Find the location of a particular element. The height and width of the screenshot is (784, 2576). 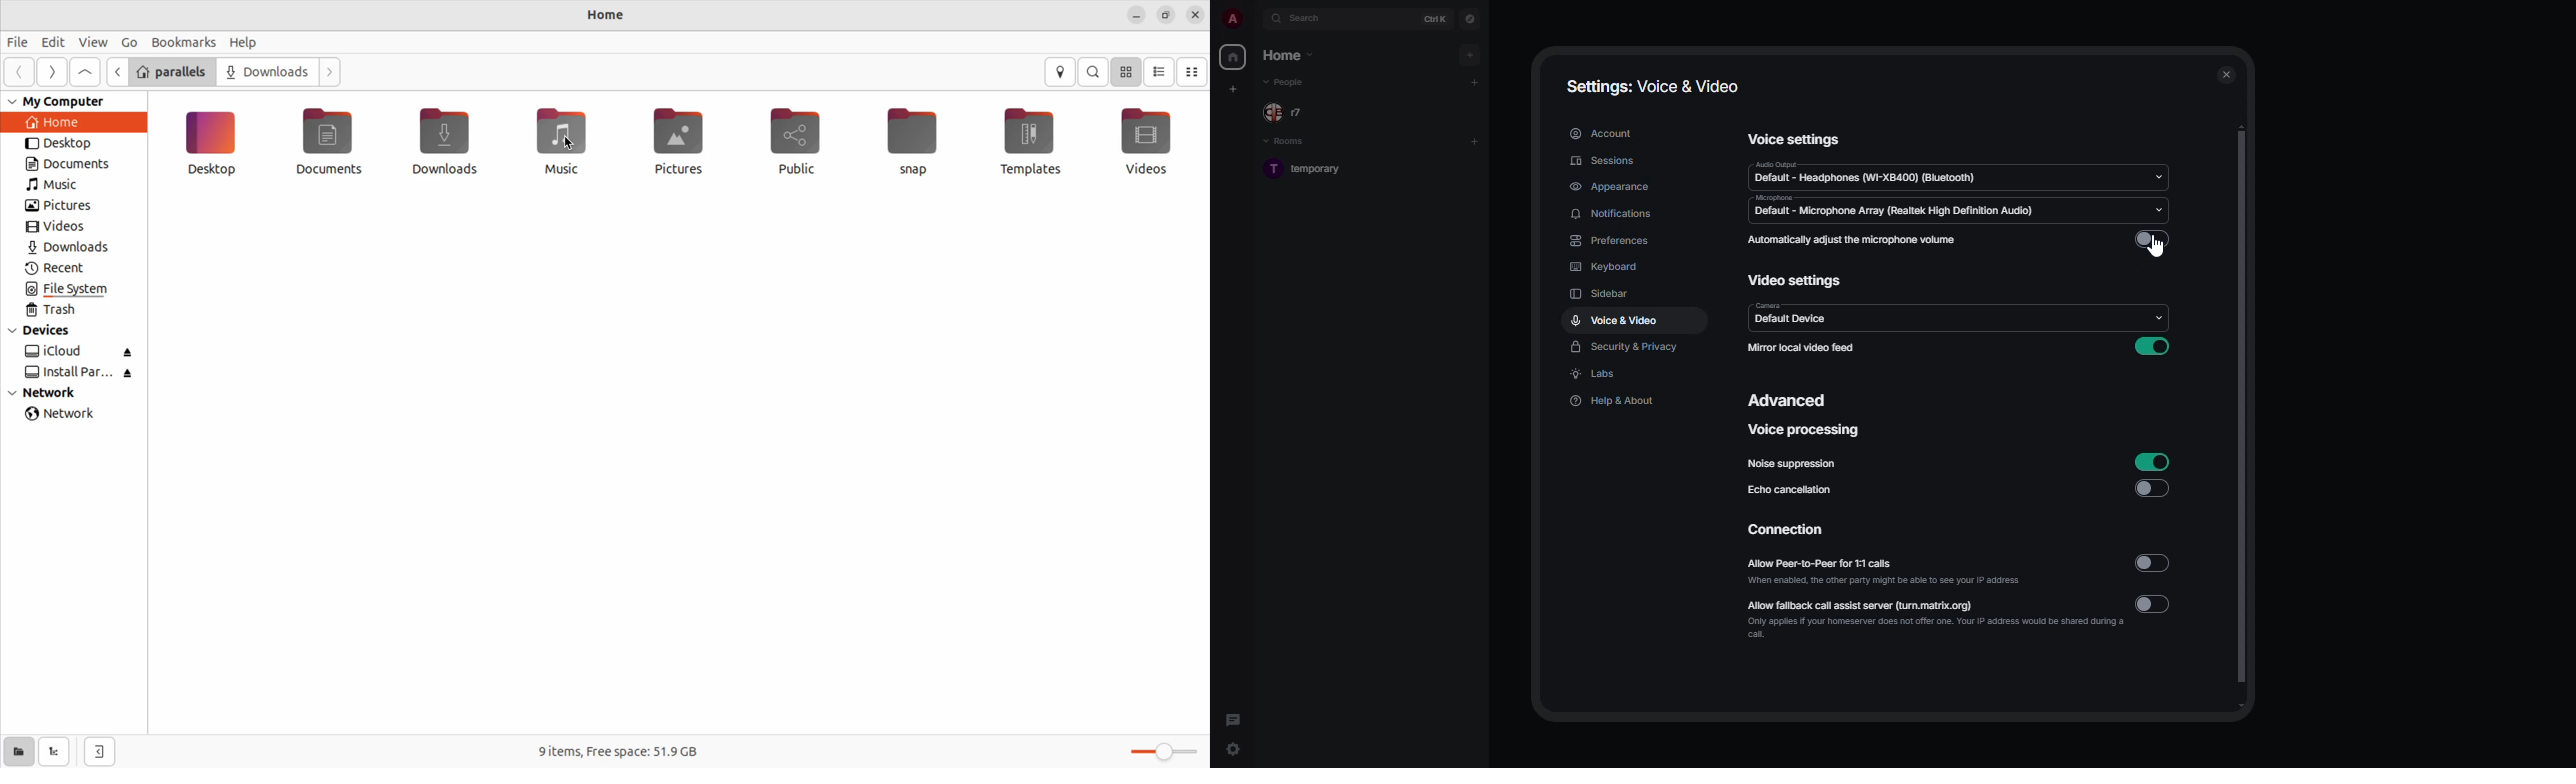

i cloud is located at coordinates (80, 352).